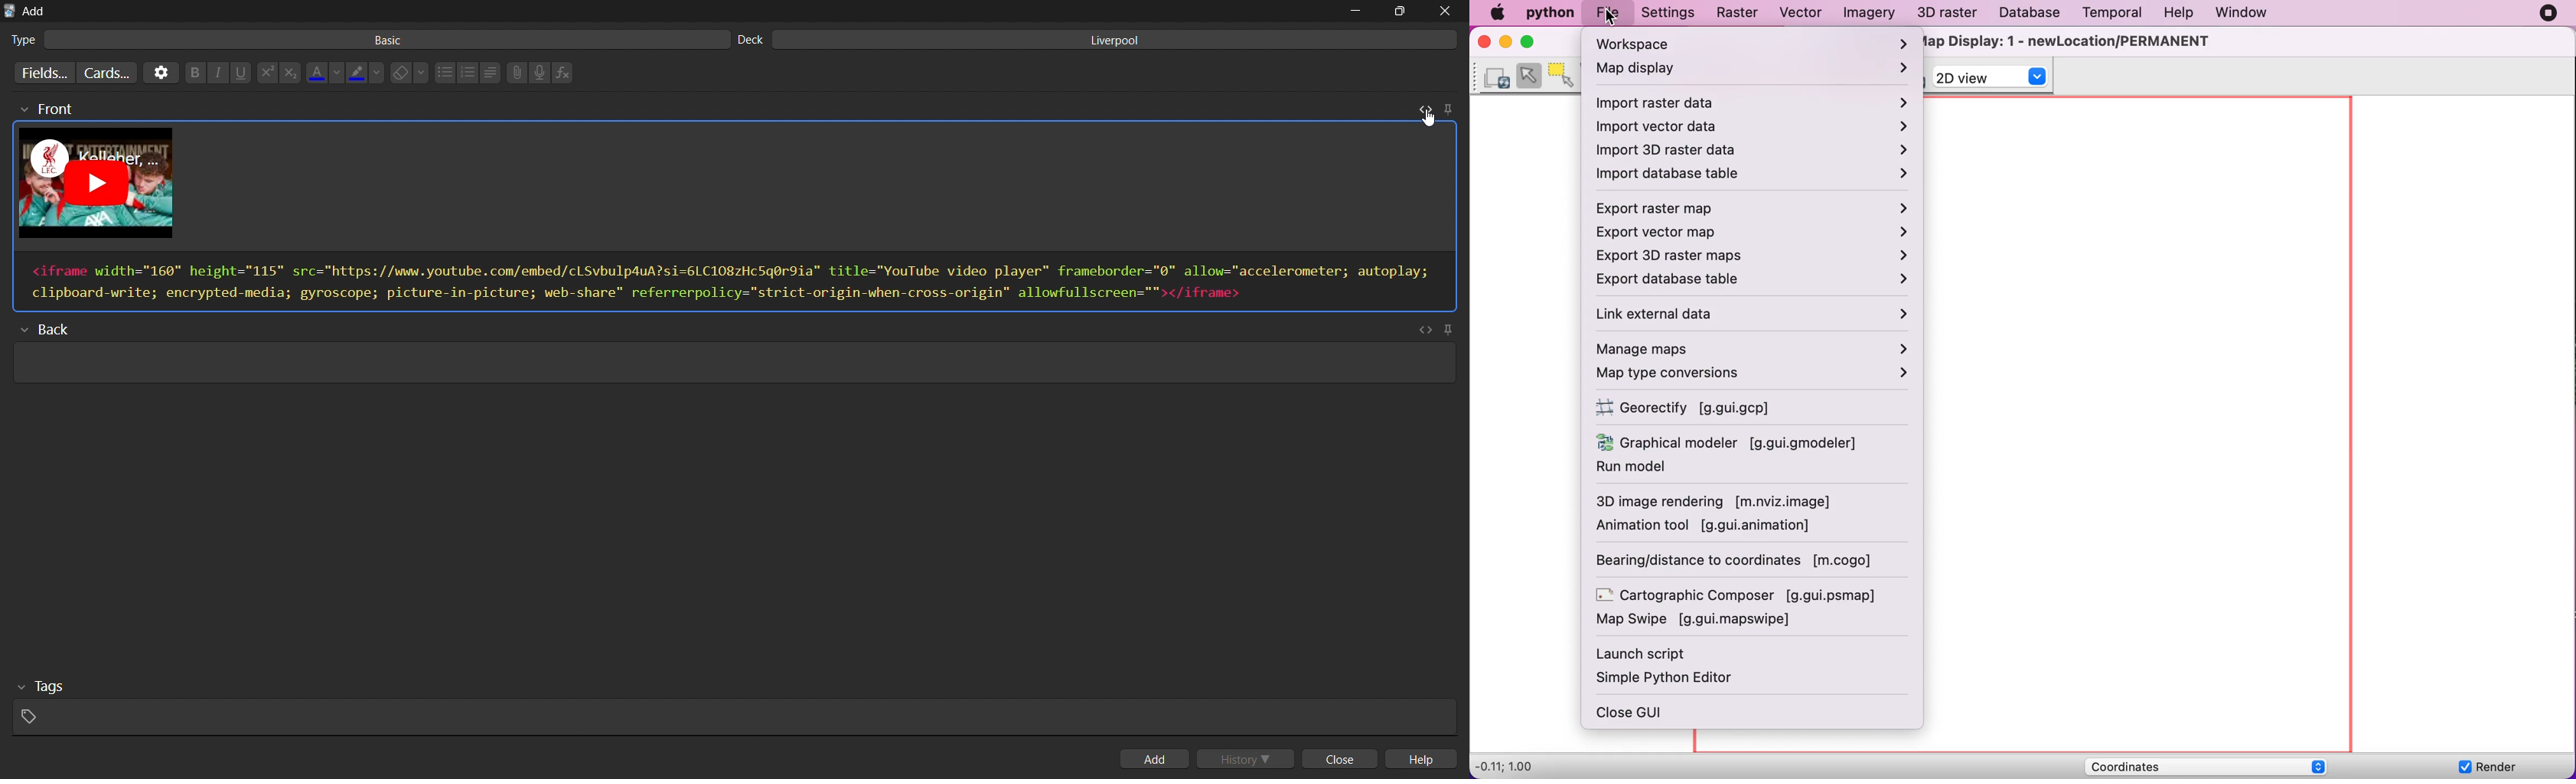  Describe the element at coordinates (159, 73) in the screenshot. I see `options` at that location.